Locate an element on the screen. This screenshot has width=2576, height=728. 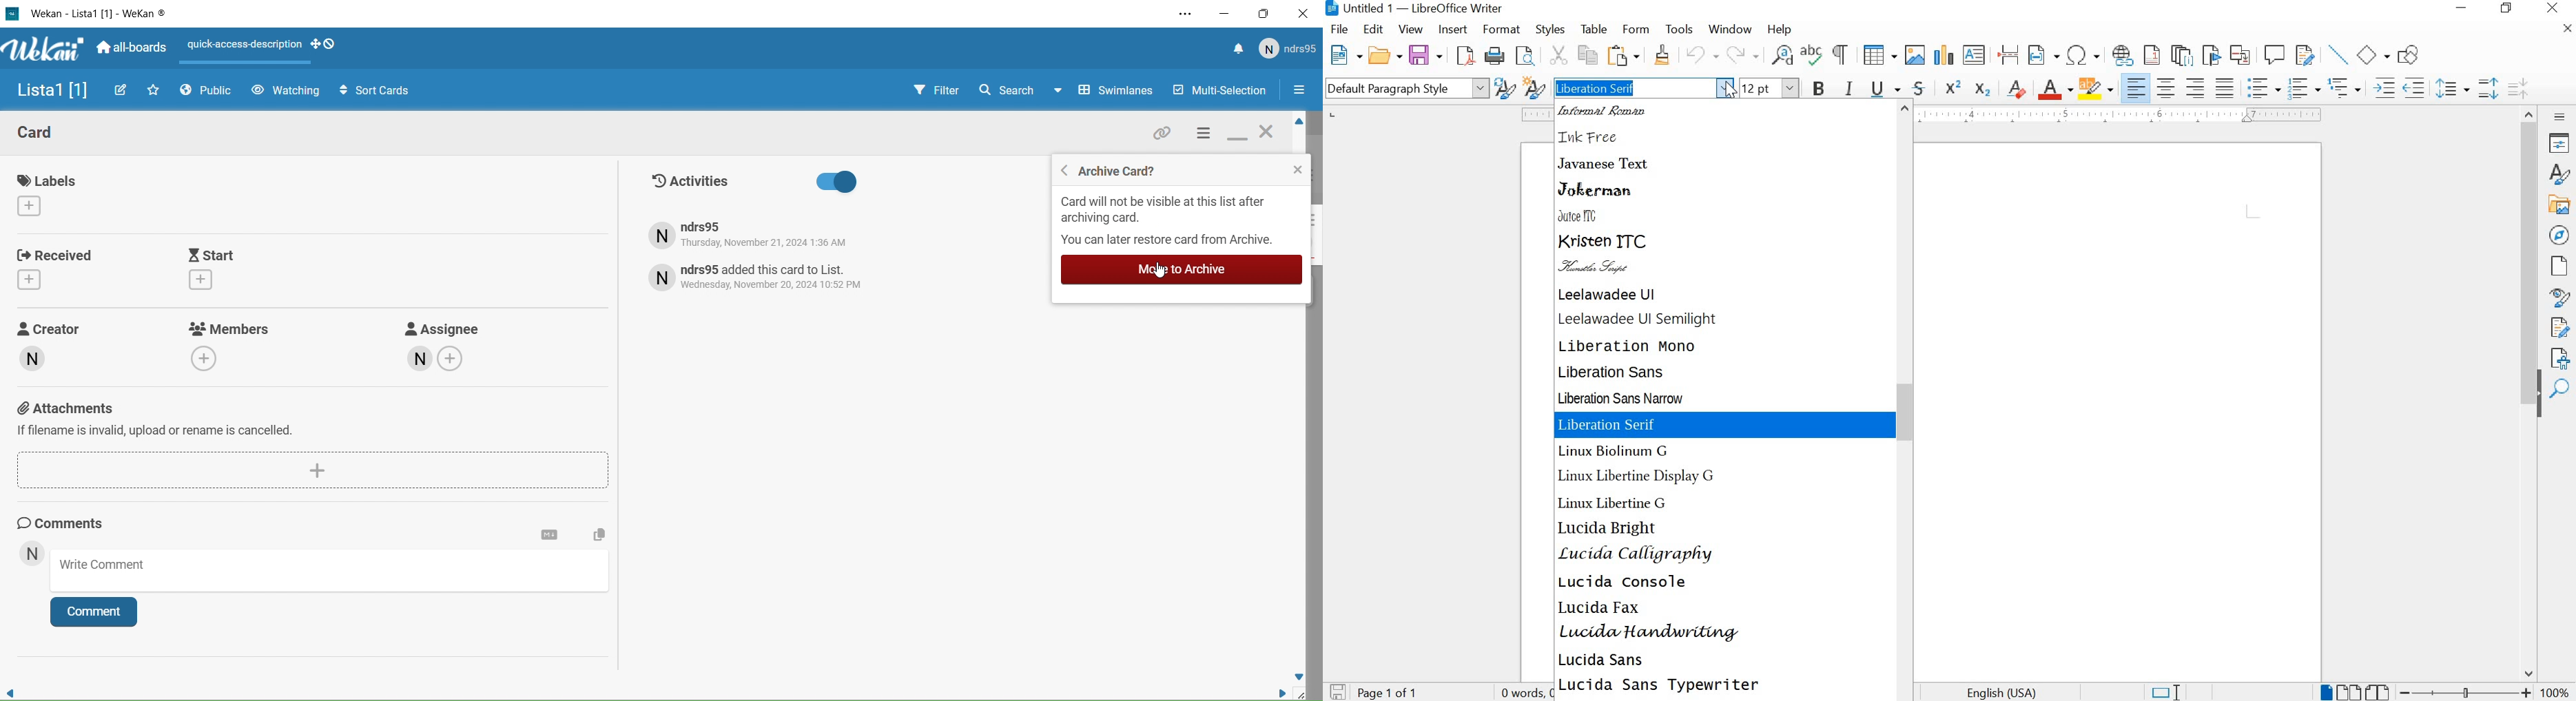
PROPERTIES is located at coordinates (2561, 144).